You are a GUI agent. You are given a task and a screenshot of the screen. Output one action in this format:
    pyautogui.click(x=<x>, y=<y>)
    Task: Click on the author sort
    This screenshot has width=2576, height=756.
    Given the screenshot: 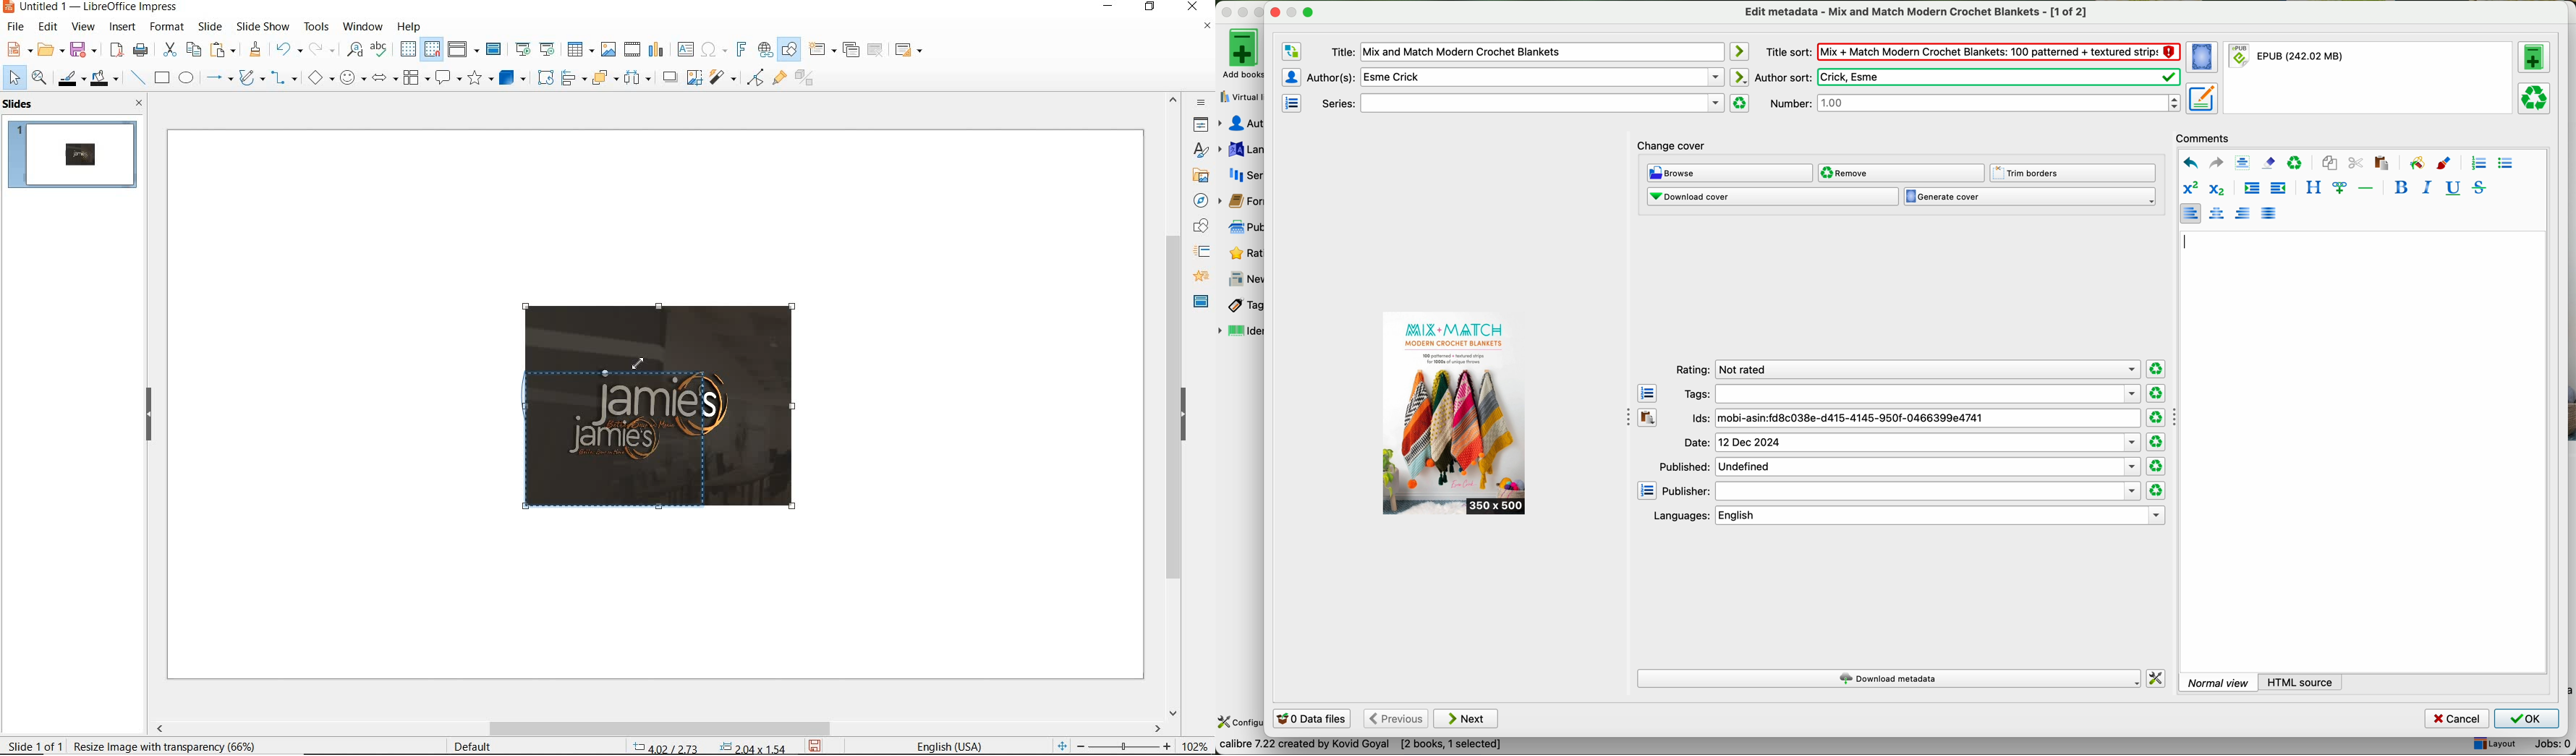 What is the action you would take?
    pyautogui.click(x=1966, y=77)
    